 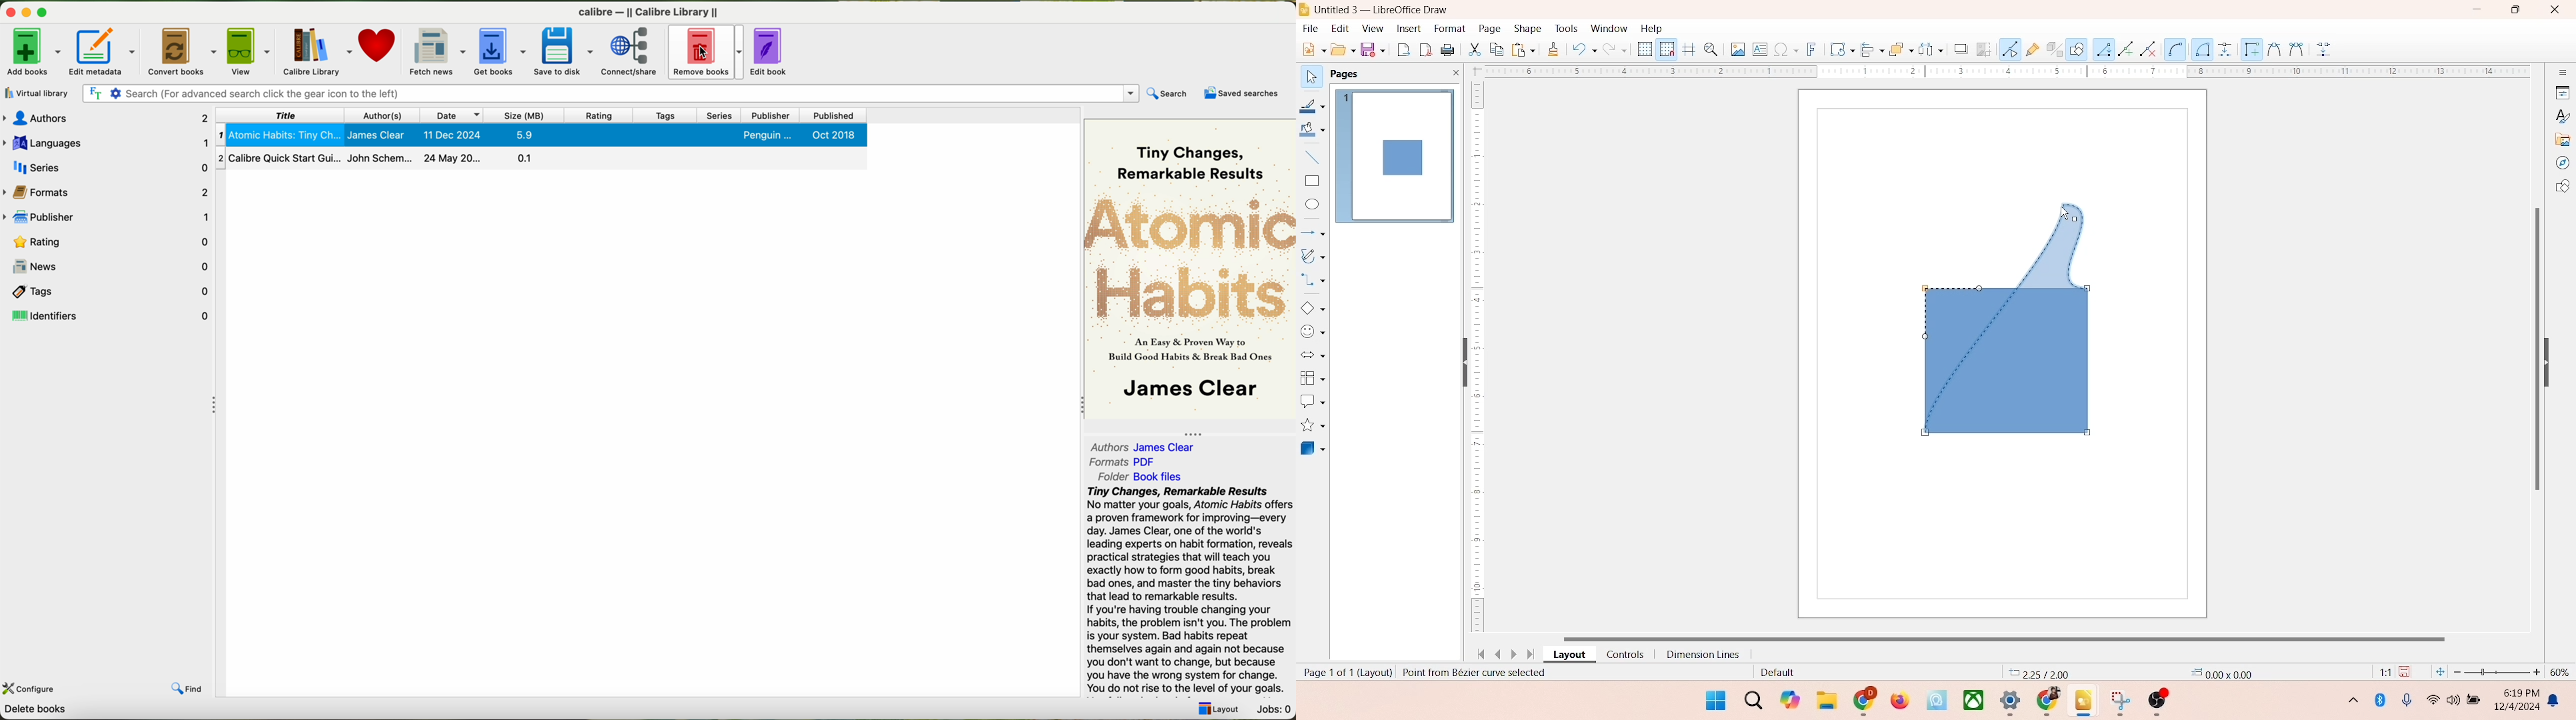 I want to click on Cut tool, so click(x=2269, y=48).